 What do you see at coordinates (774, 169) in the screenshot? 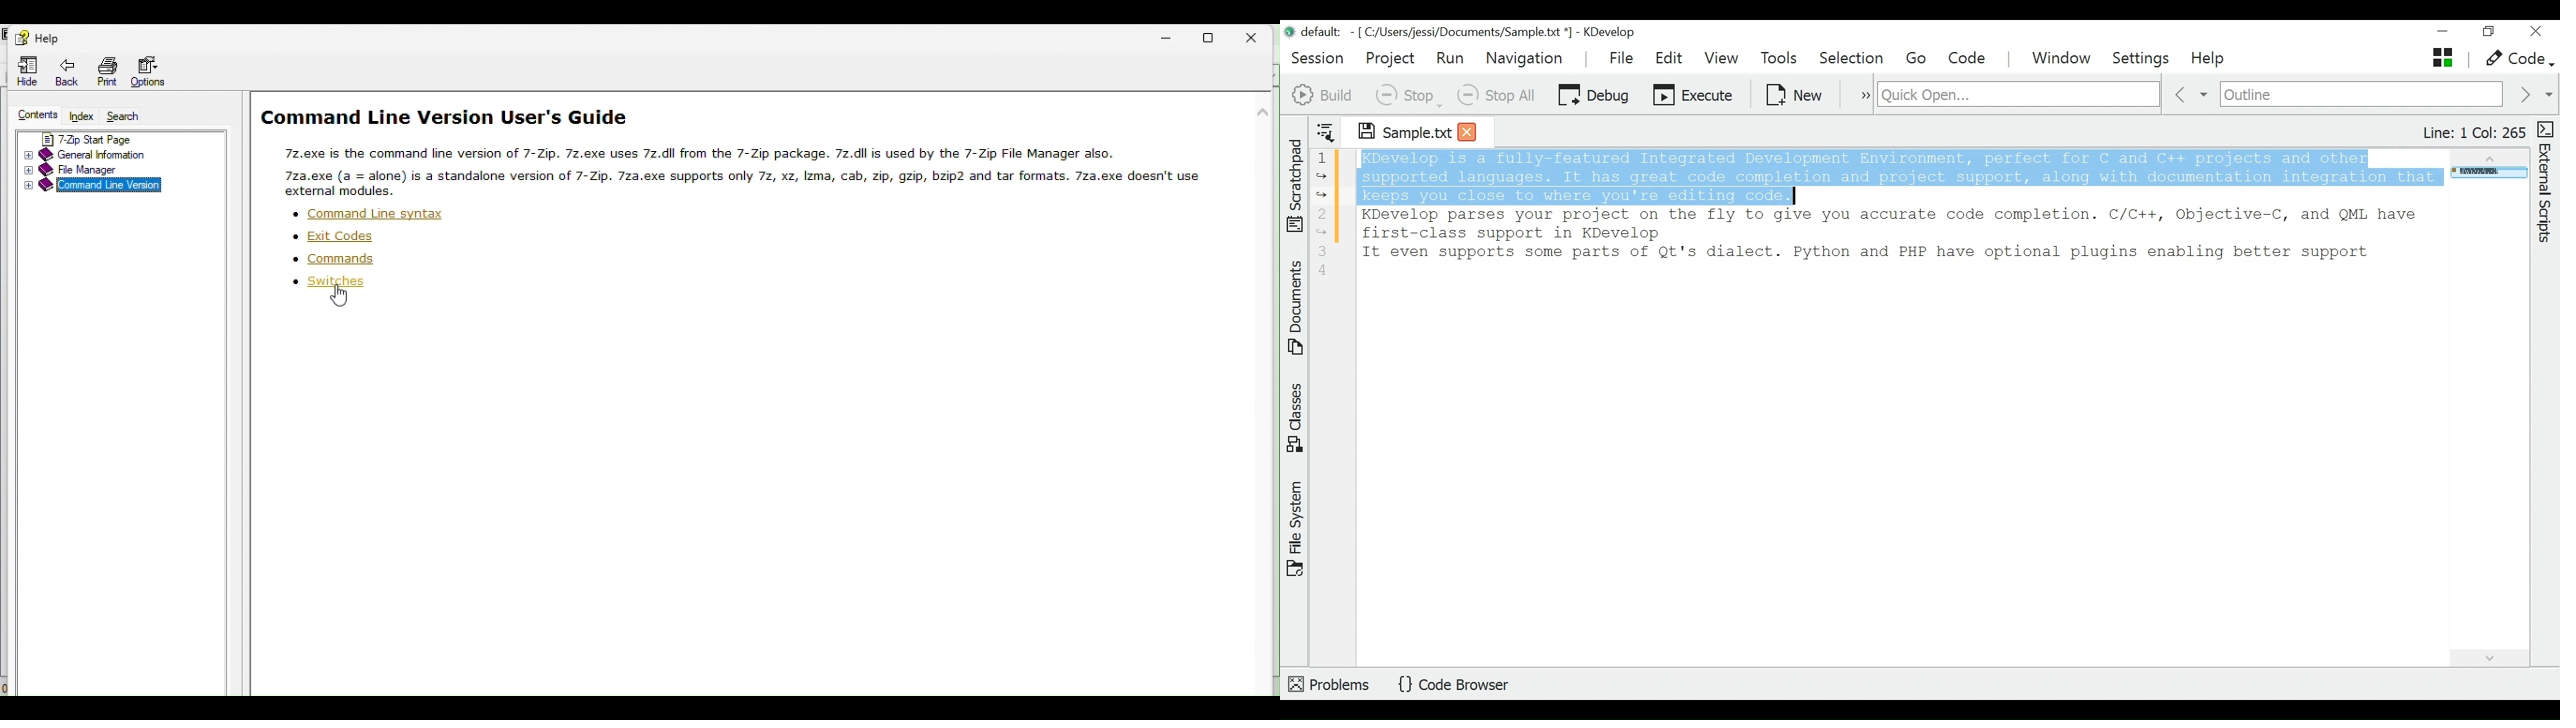
I see `7-Zip File Manager. The 7-Zip File Manager is a program for manipulating files and folders. The 7-Zip File Manager can work with two panels. You can switch between panels by pressing the Tab button. Most of the operations can be executed using keyboard shortcuts or by right-clicking on items and selecting the appropriate command from menu.` at bounding box center [774, 169].